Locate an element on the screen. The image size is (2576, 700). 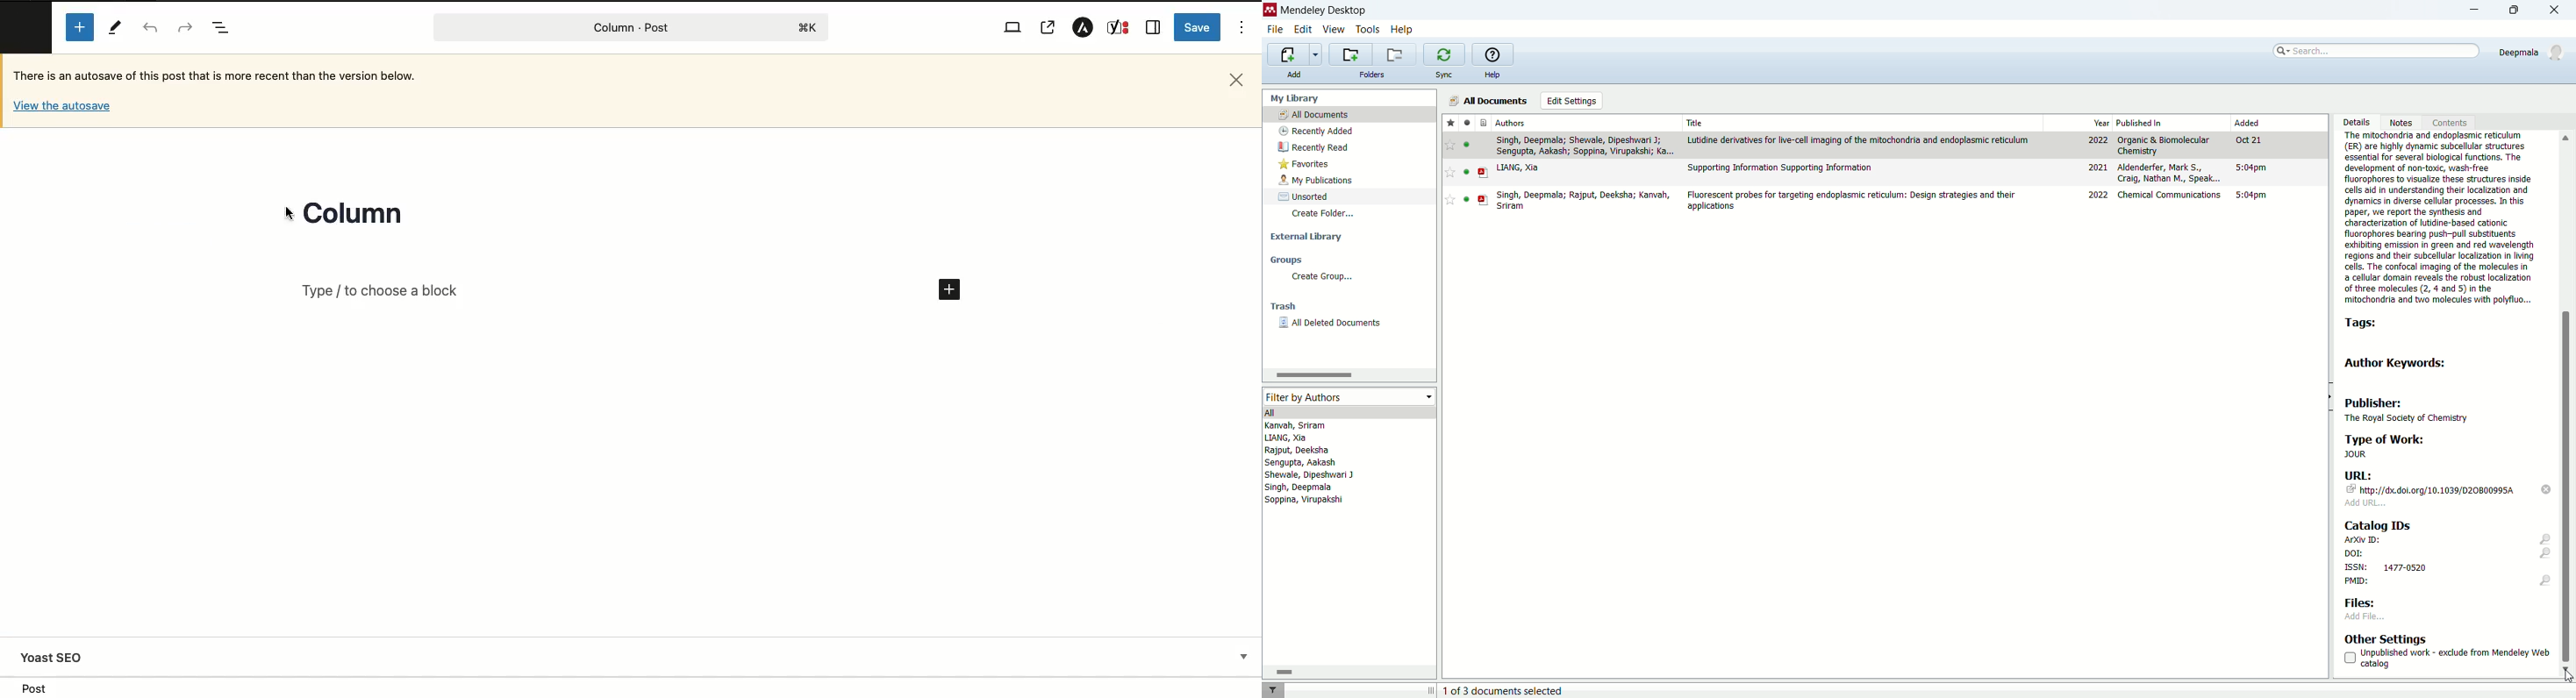
edit settings is located at coordinates (1573, 101).